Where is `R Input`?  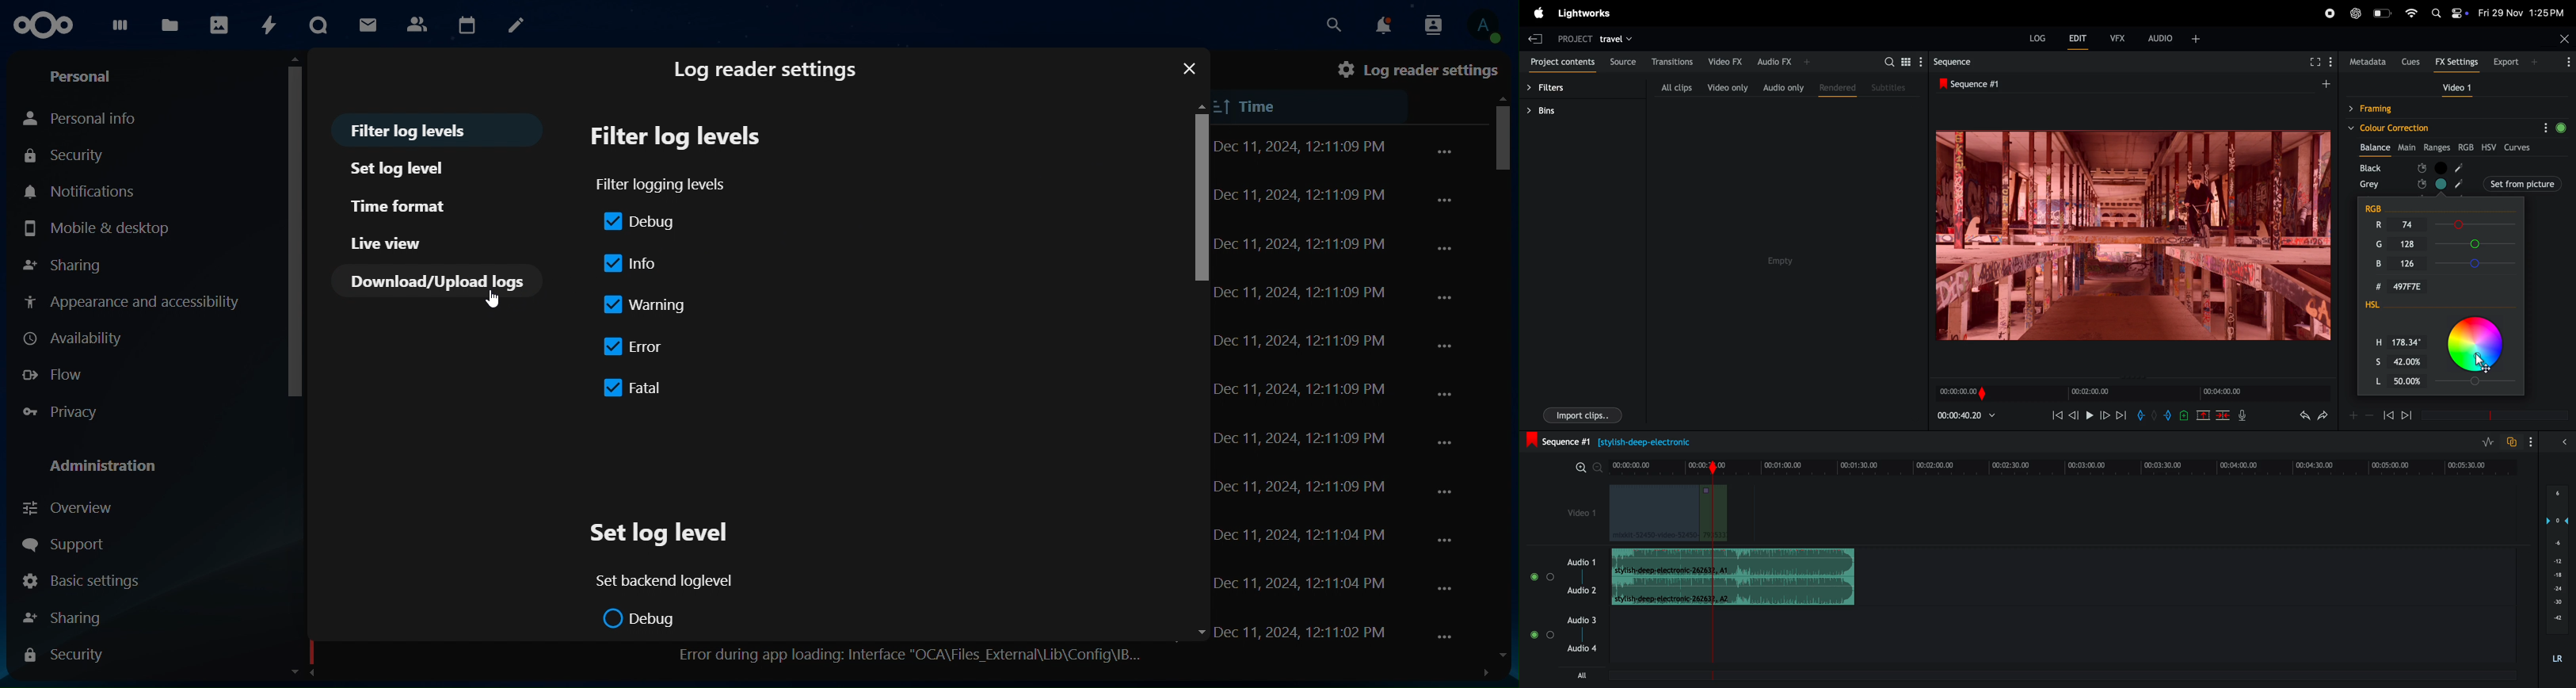 R Input is located at coordinates (2415, 225).